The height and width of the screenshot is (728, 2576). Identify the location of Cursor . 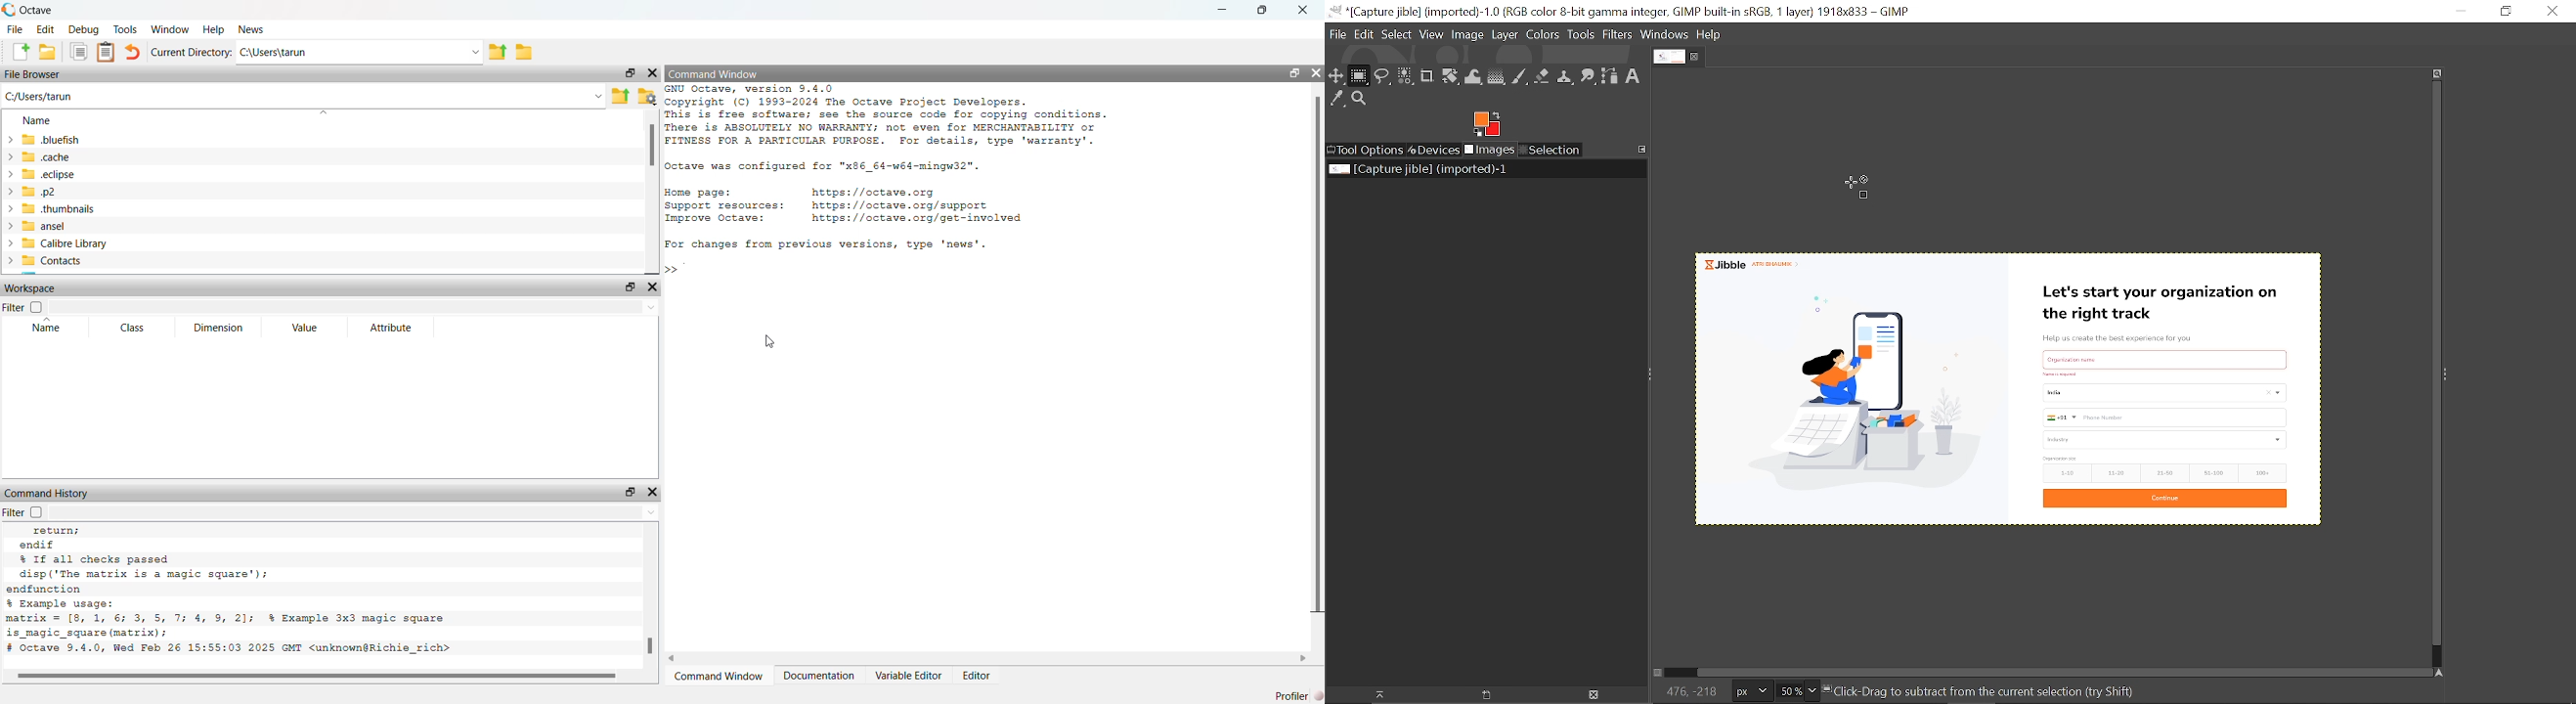
(1857, 187).